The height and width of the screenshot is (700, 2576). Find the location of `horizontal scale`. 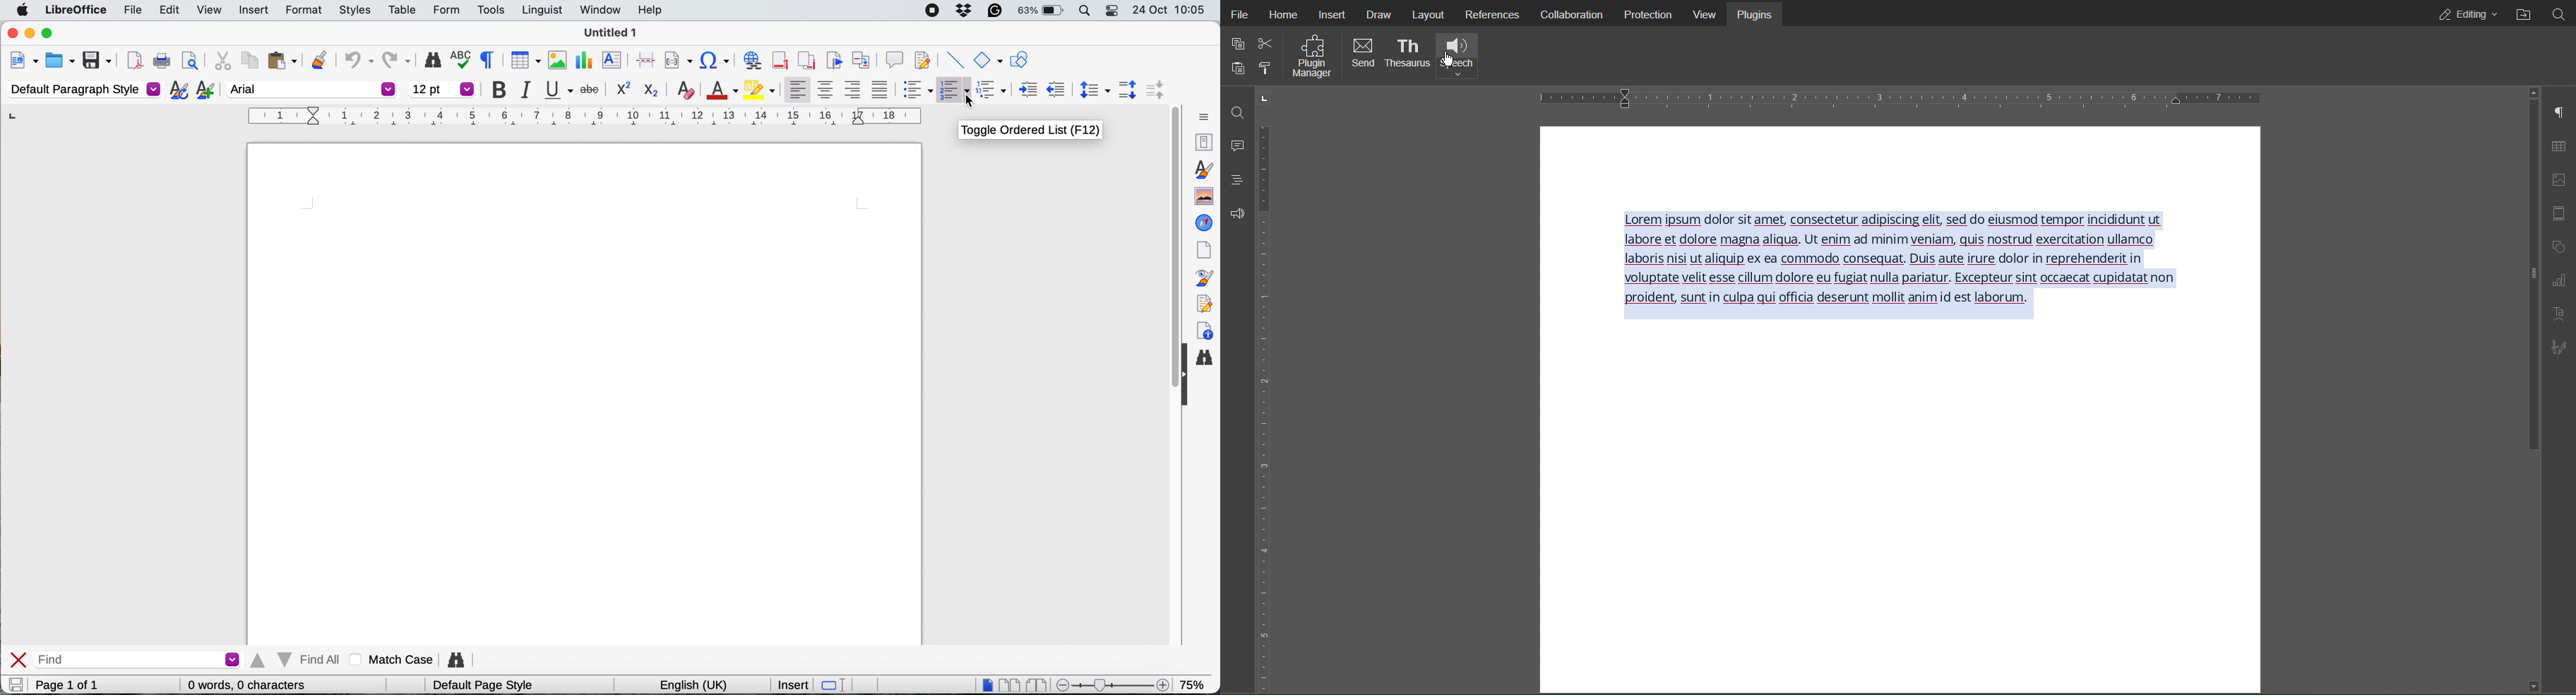

horizontal scale is located at coordinates (586, 118).